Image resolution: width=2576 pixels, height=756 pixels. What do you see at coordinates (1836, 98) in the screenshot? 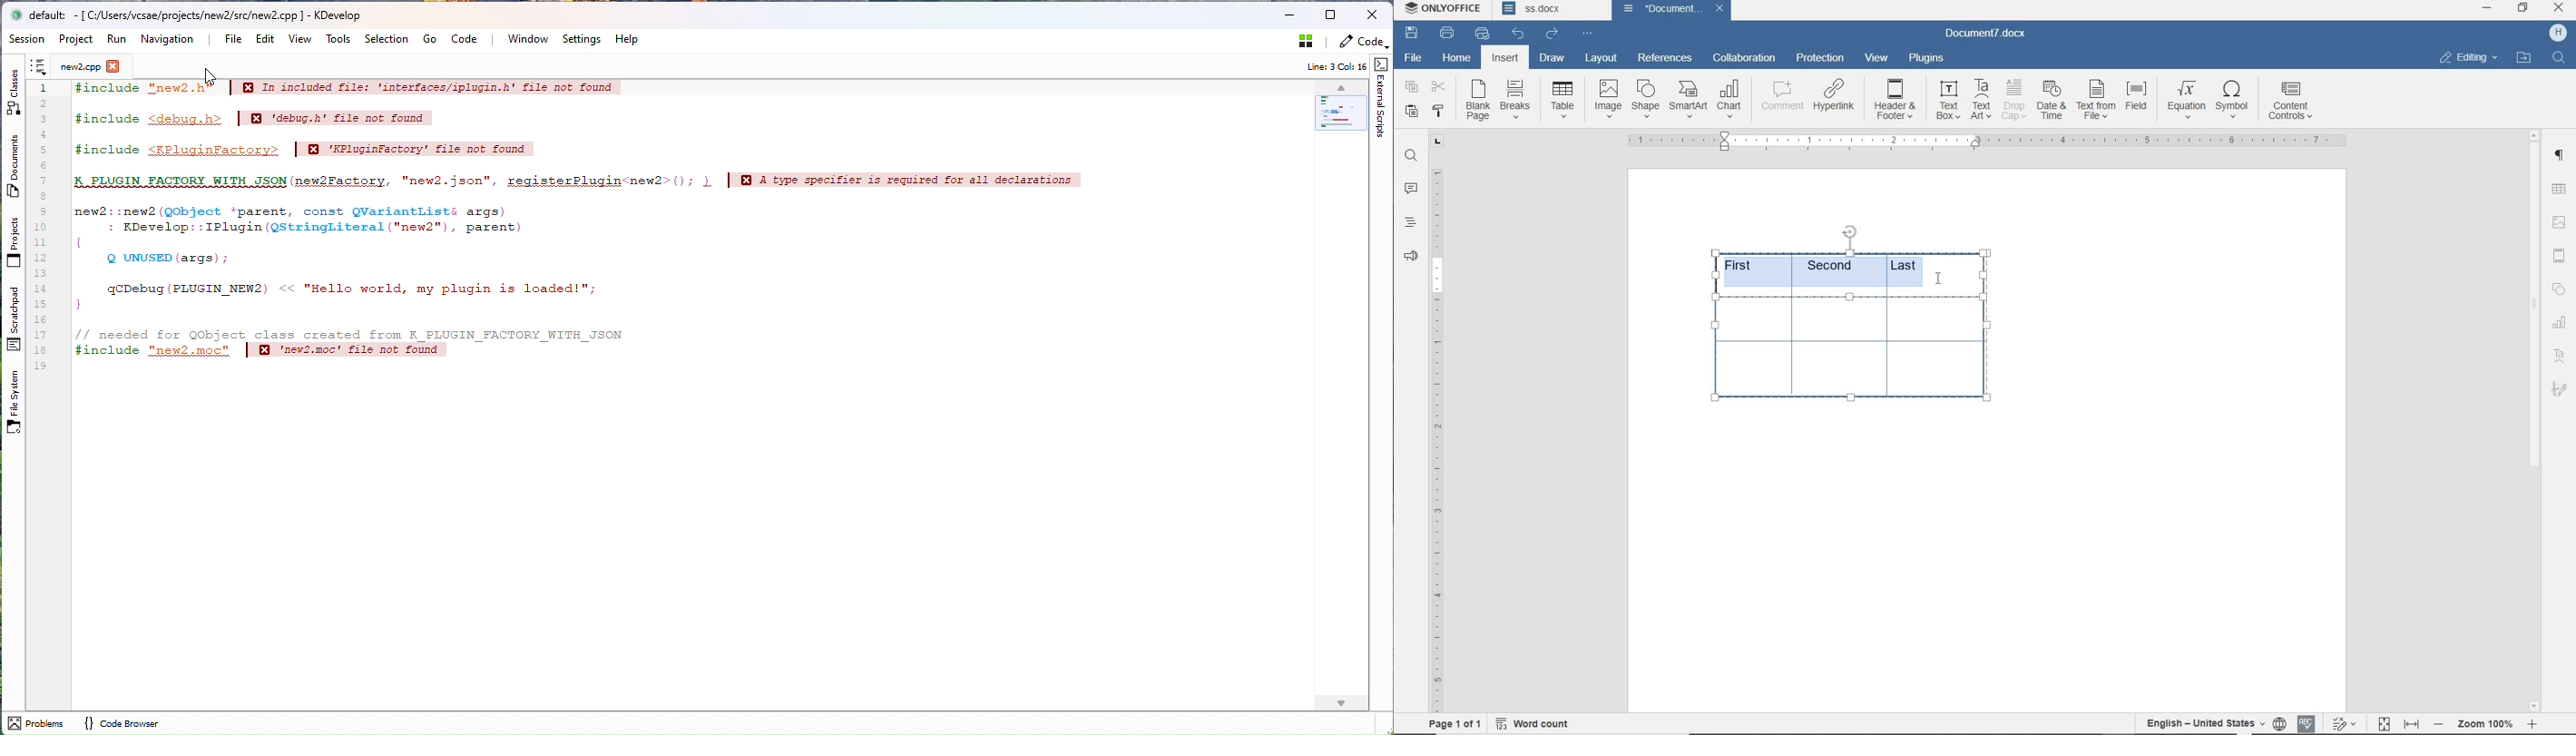
I see `hyperlink` at bounding box center [1836, 98].